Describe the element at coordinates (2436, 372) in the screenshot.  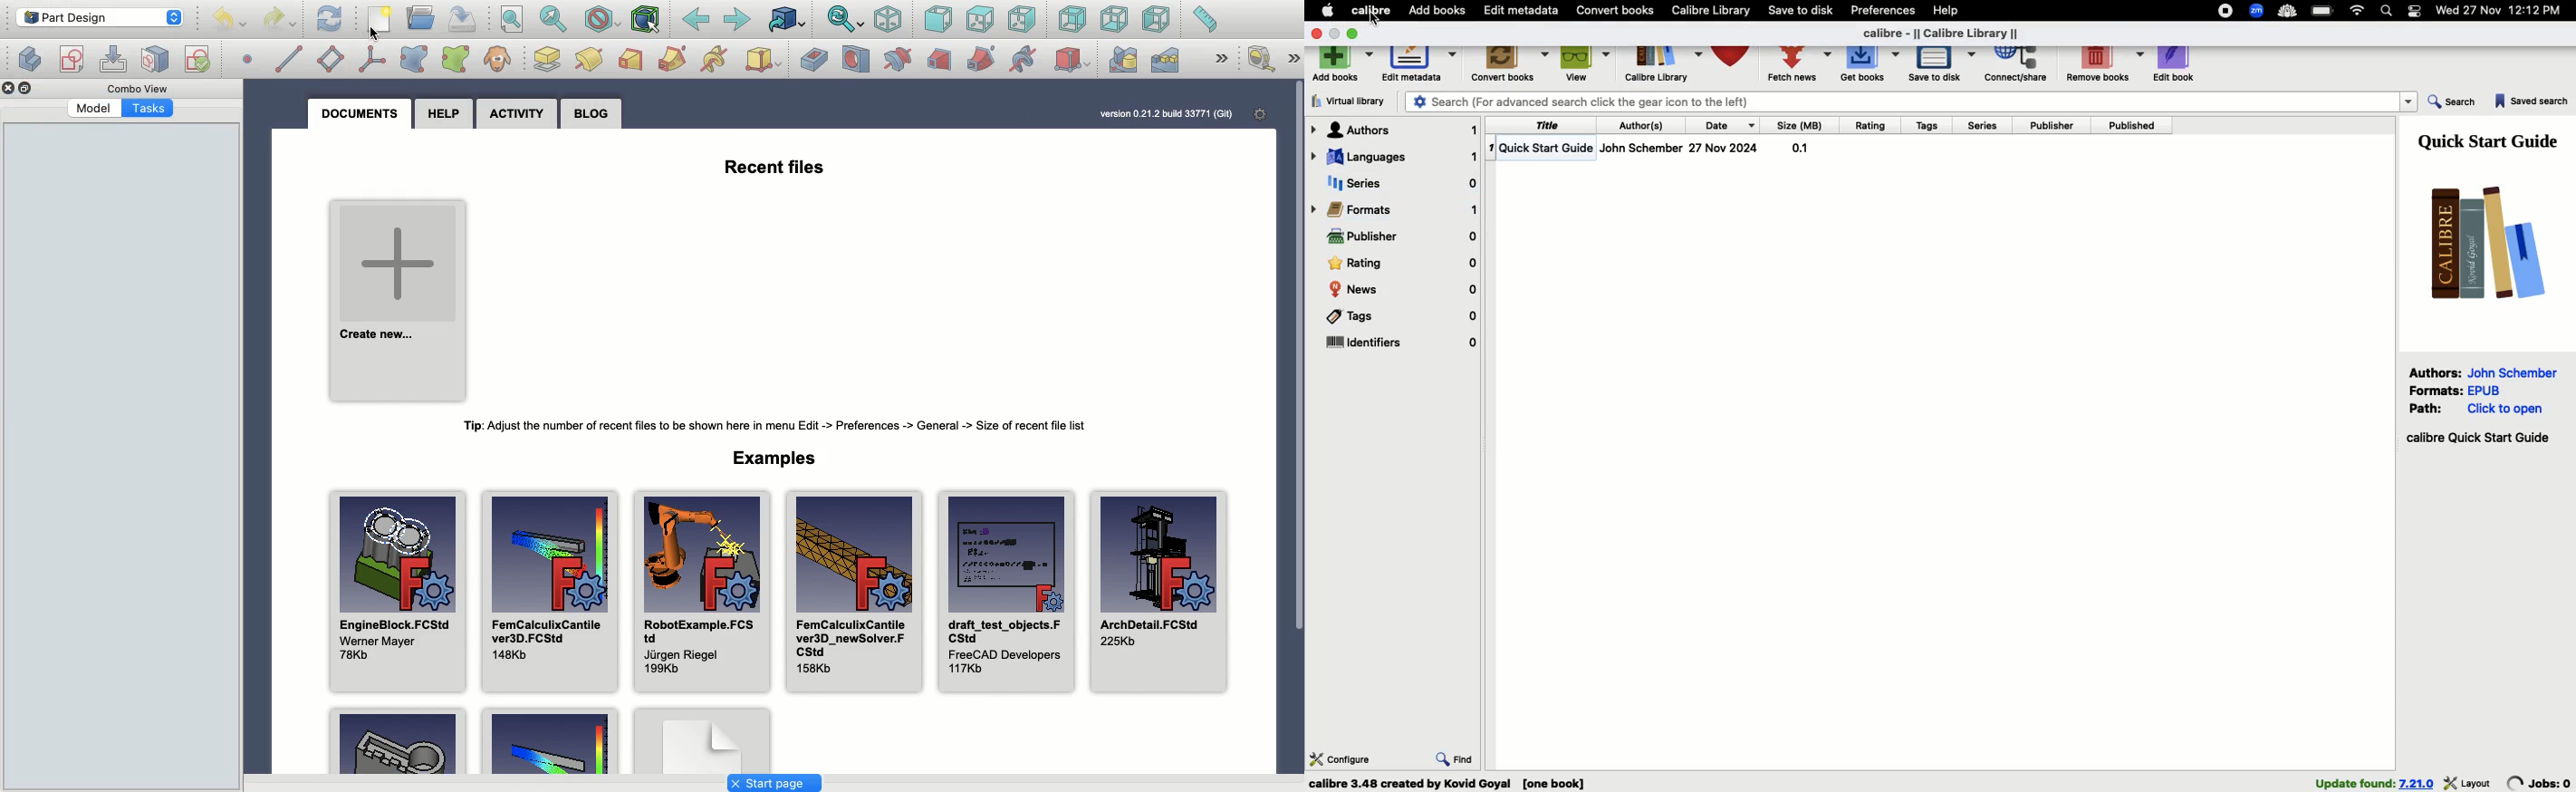
I see `Authors` at that location.